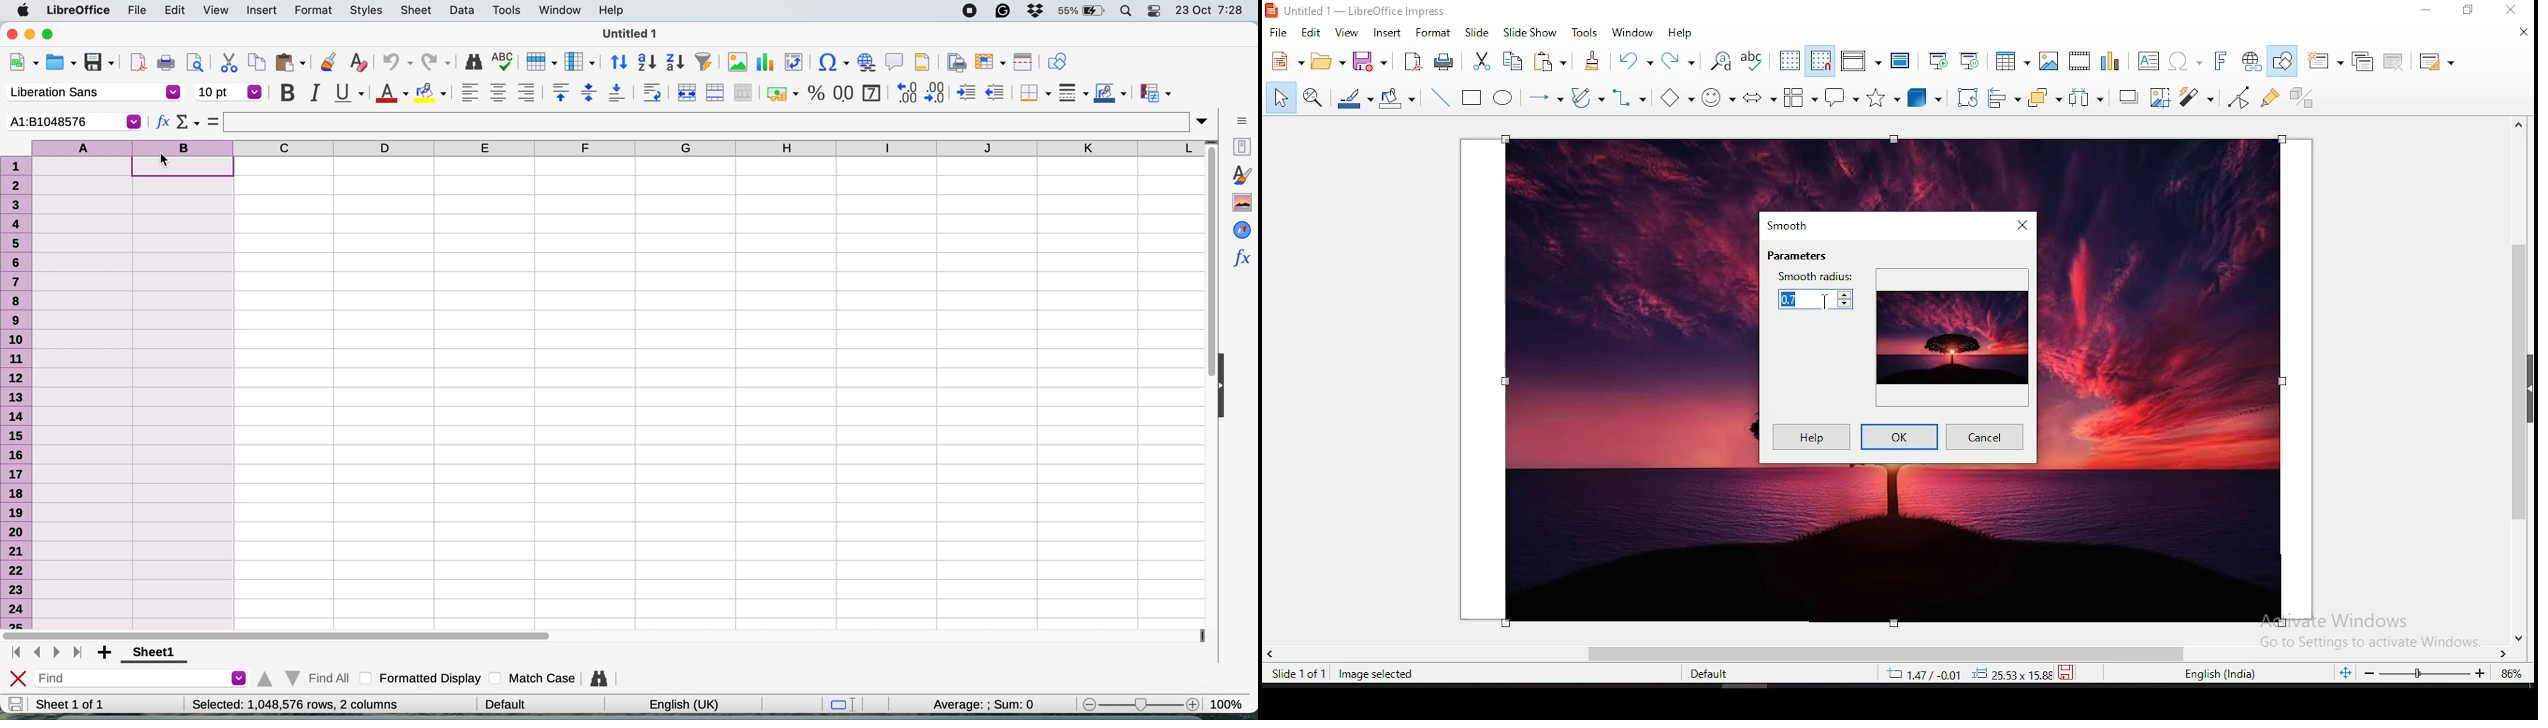 This screenshot has width=2548, height=728. Describe the element at coordinates (1137, 704) in the screenshot. I see `zoom scale` at that location.